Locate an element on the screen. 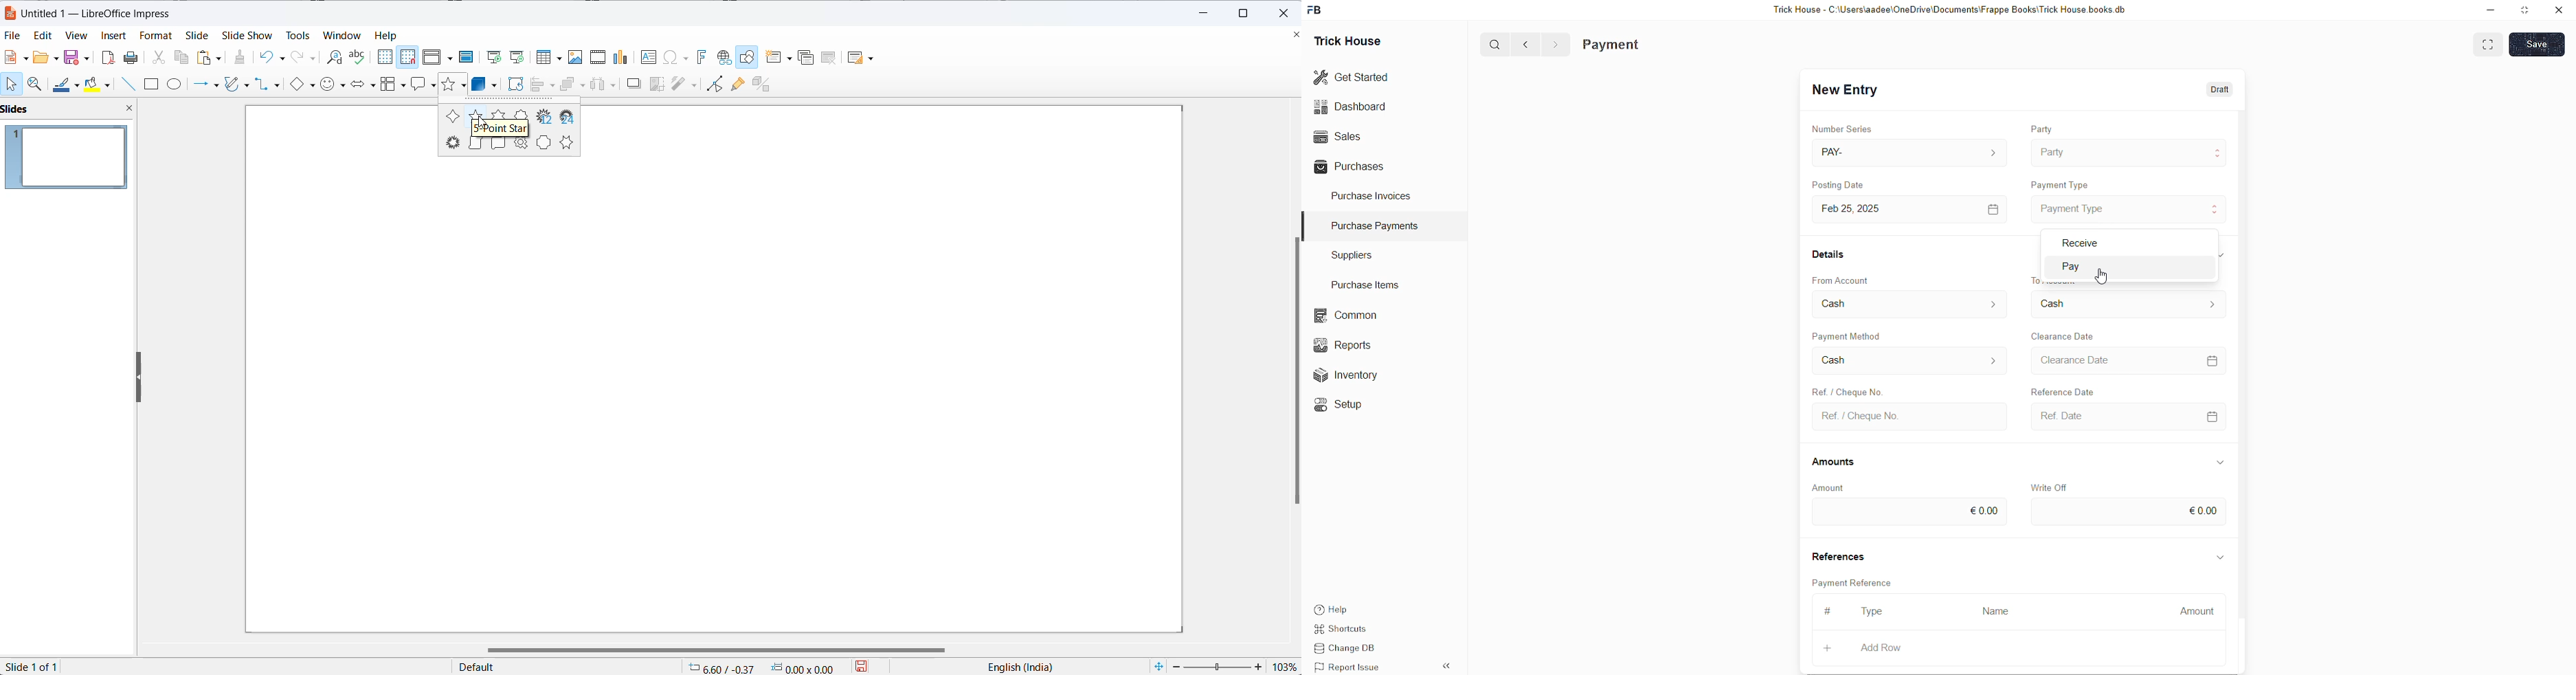 The image size is (2576, 700). horizontal scroll is located at coordinates (499, 147).